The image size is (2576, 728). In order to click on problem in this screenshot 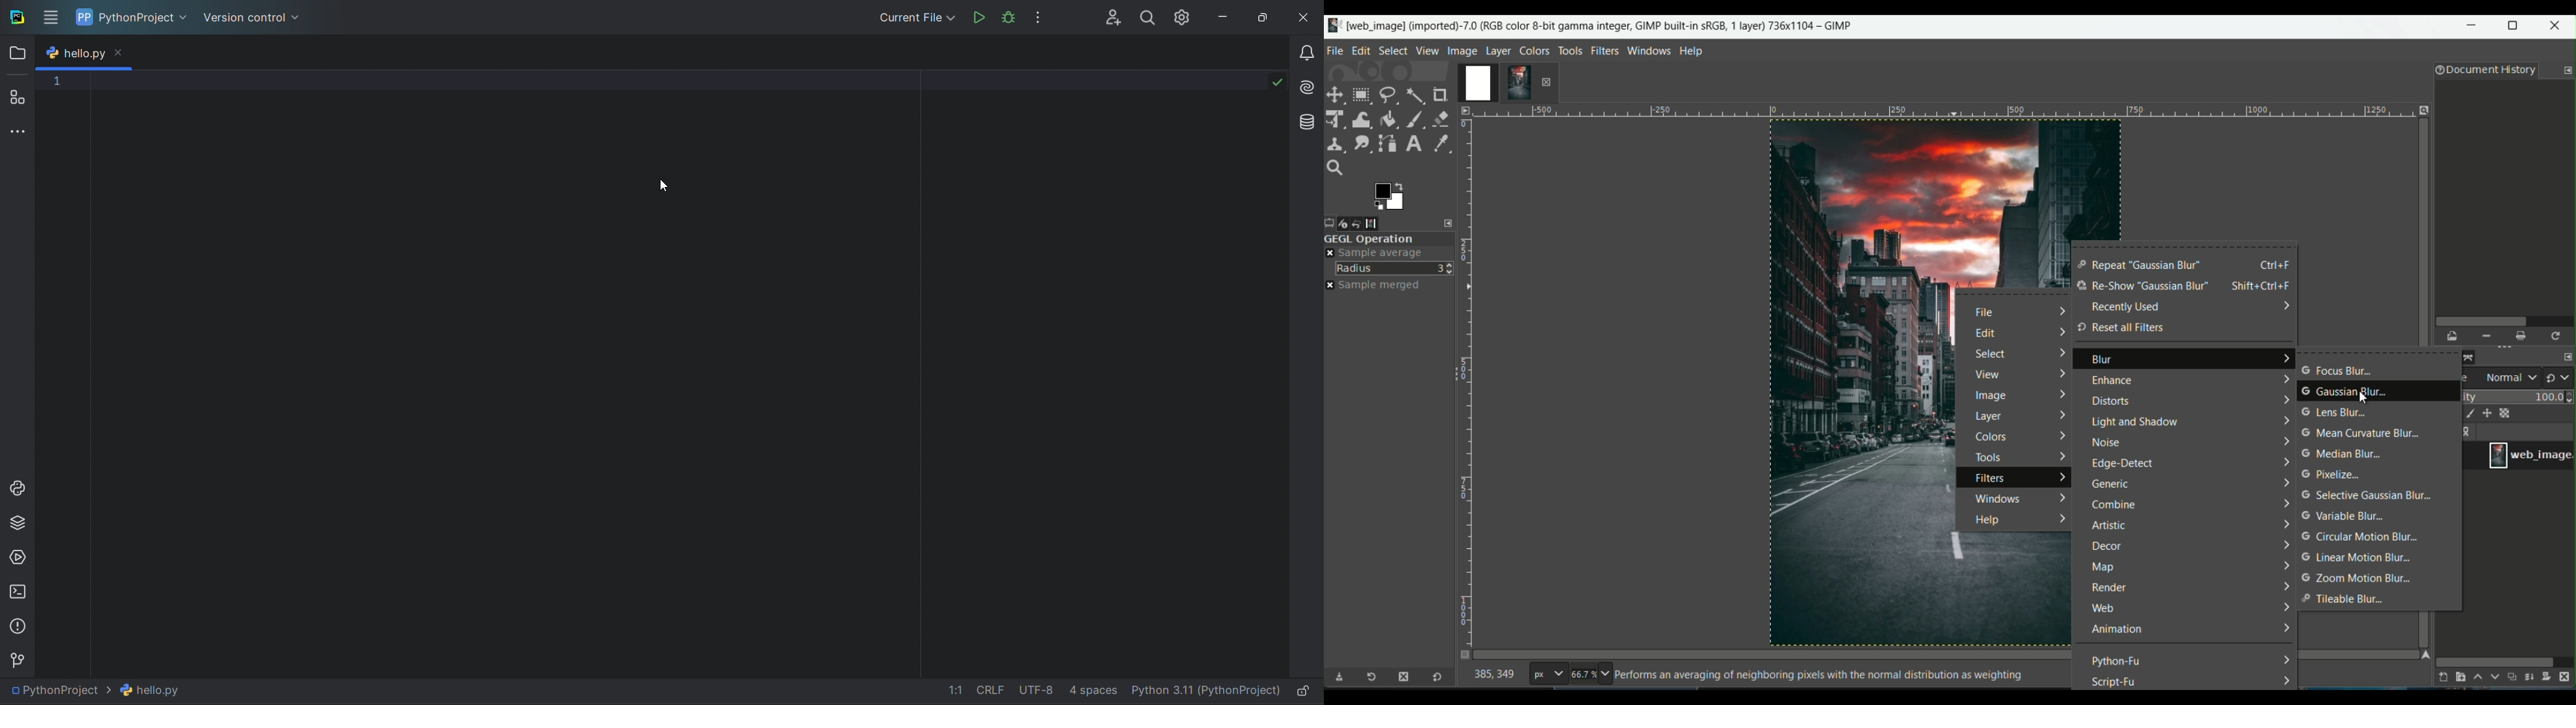, I will do `click(18, 624)`.